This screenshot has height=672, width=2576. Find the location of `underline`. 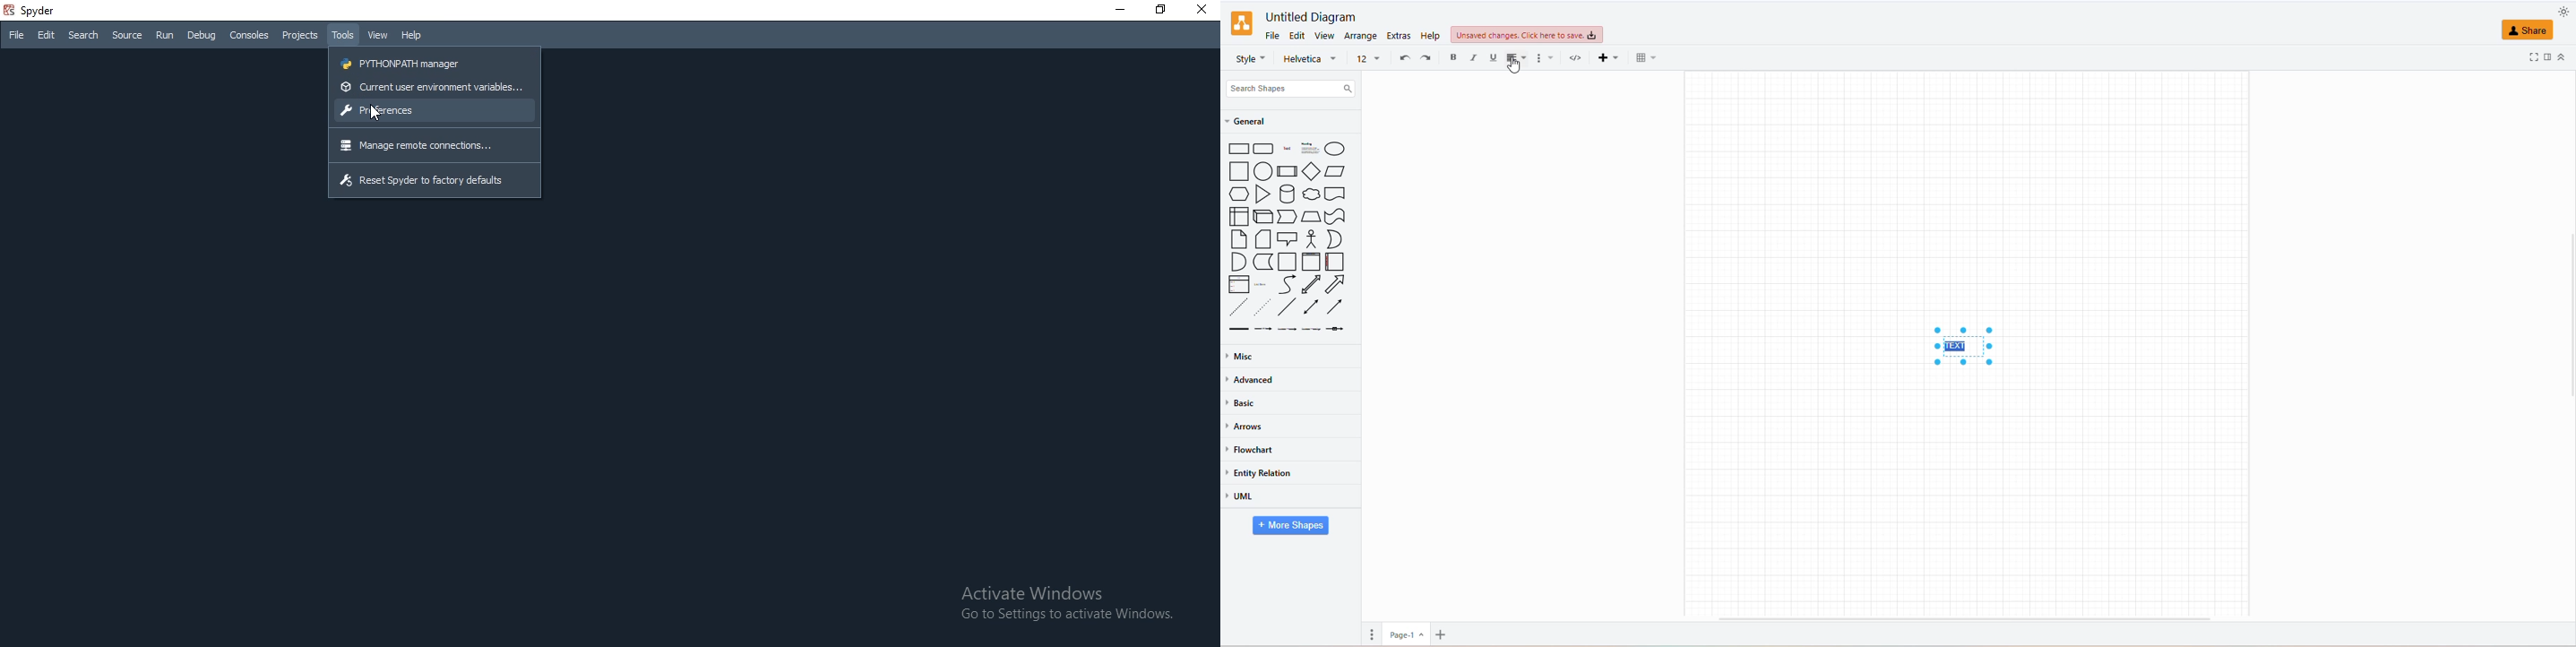

underline is located at coordinates (1493, 57).